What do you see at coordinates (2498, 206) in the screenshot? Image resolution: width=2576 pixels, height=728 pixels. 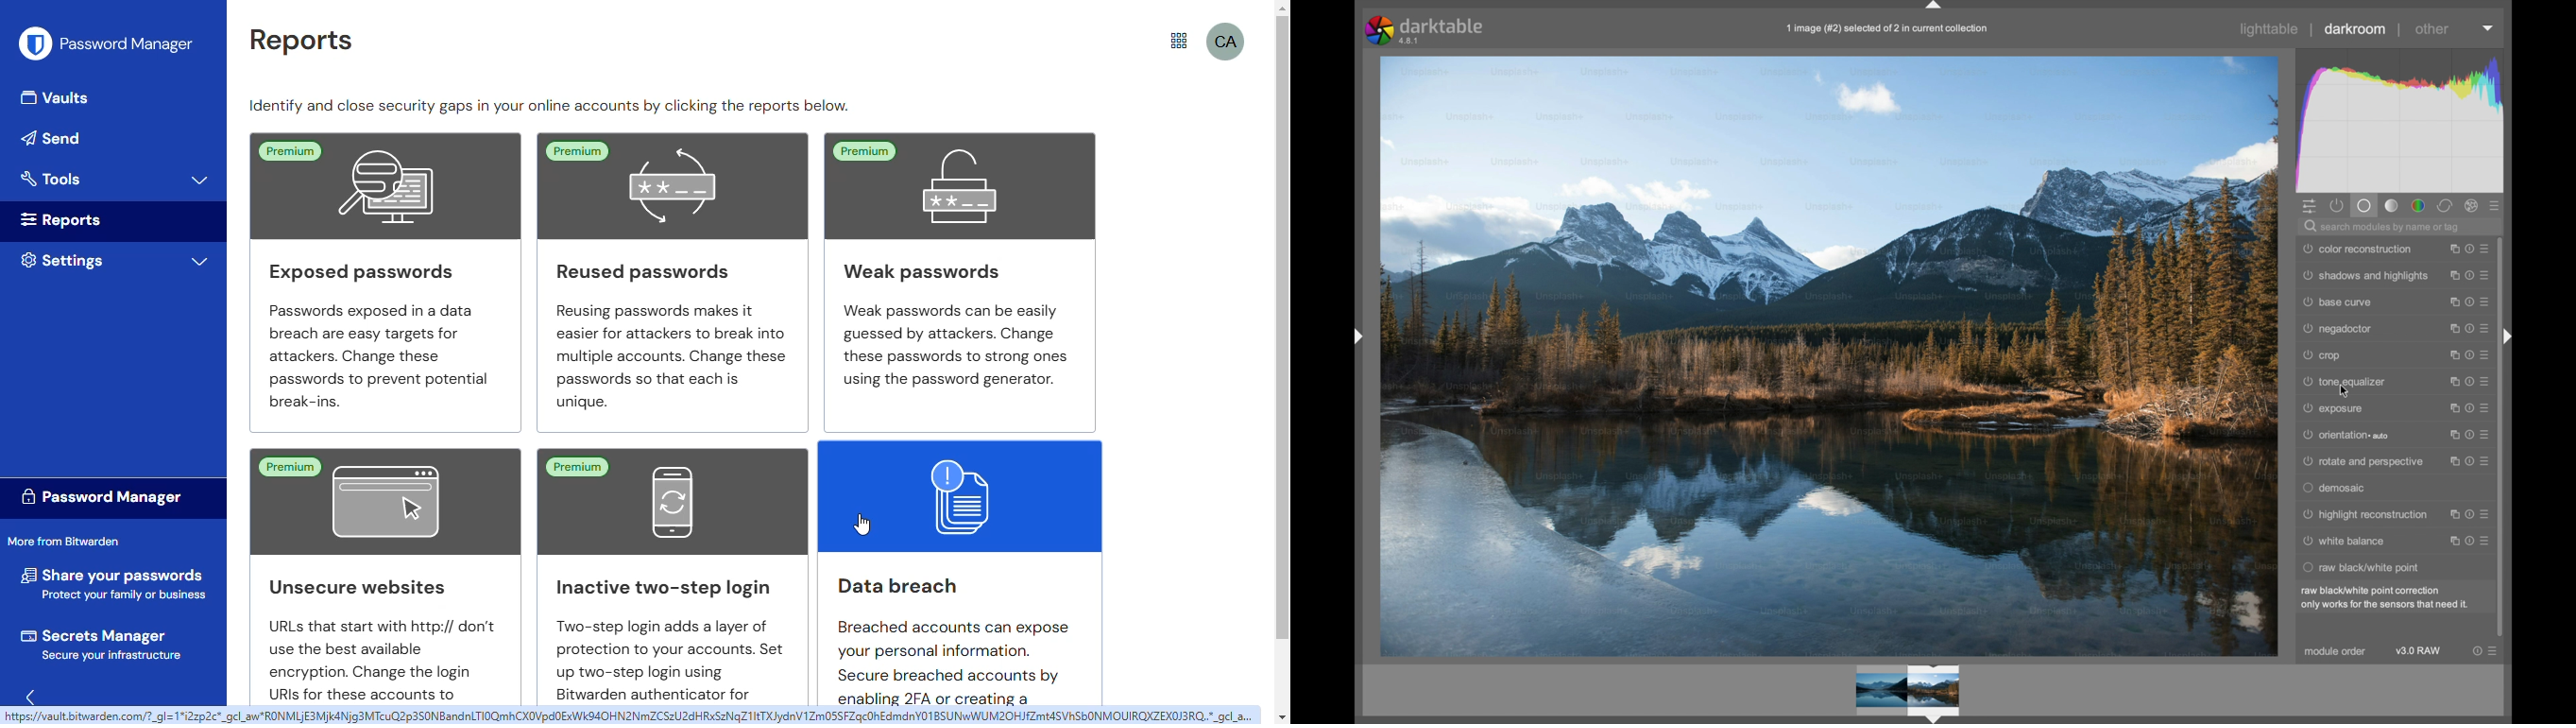 I see `presets` at bounding box center [2498, 206].